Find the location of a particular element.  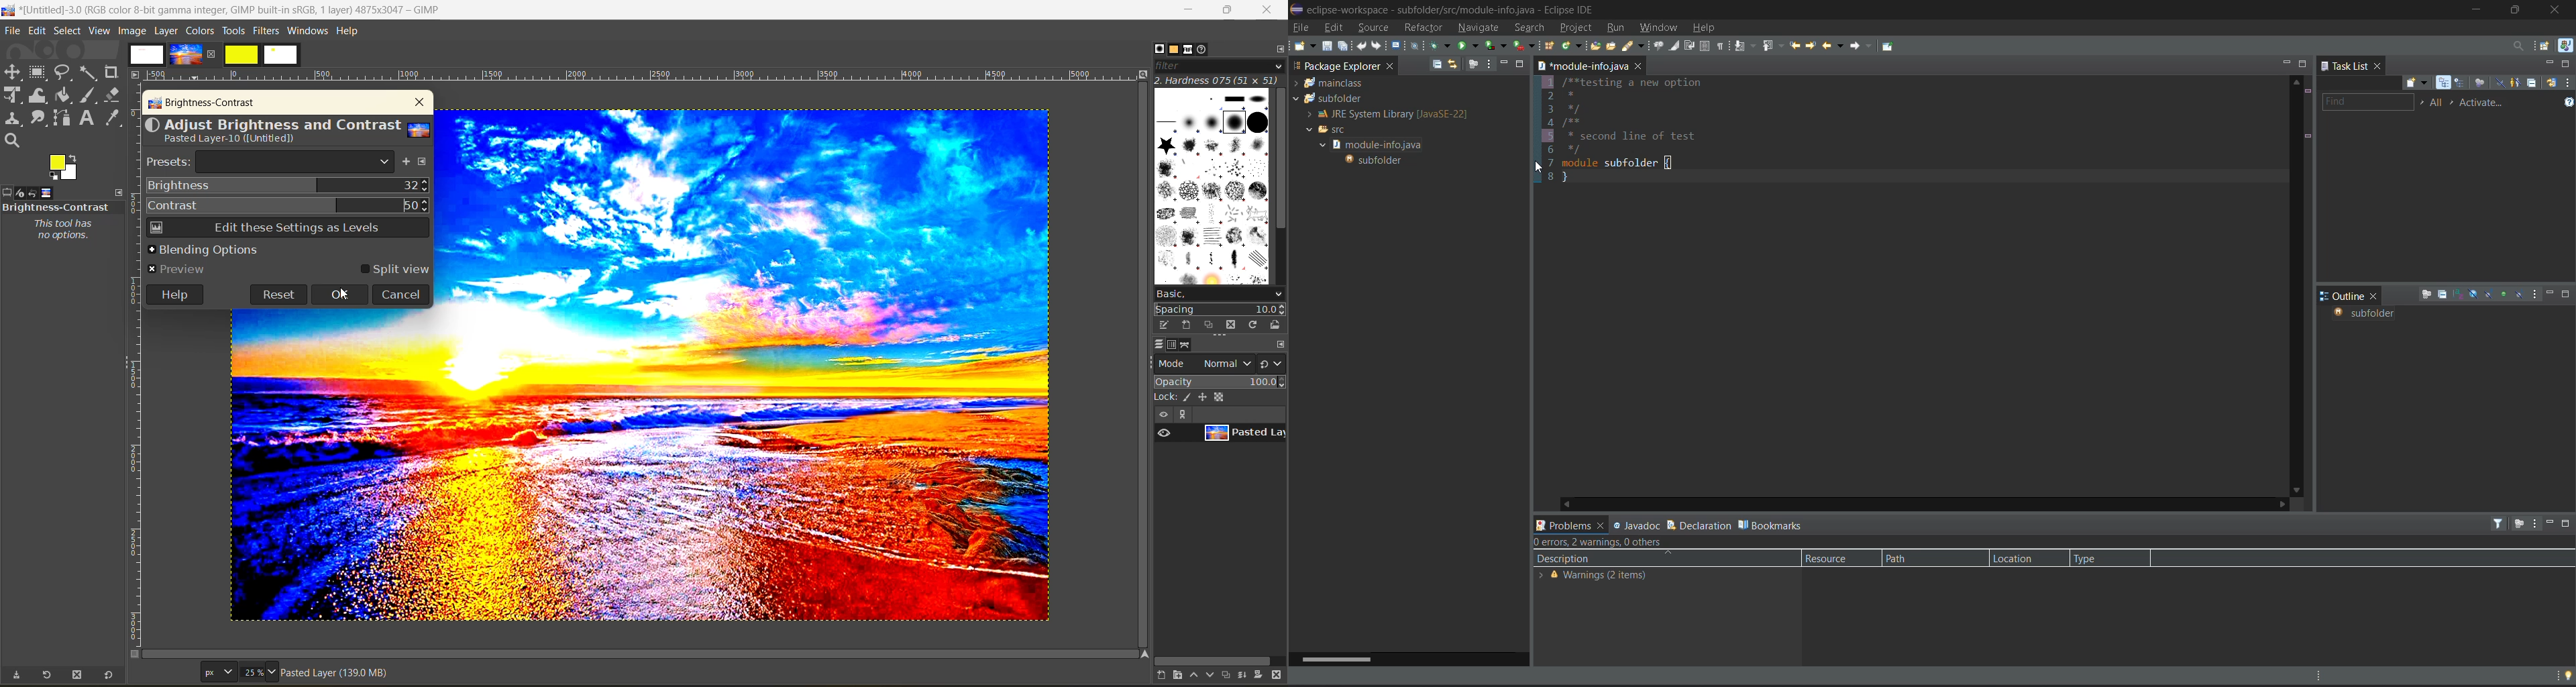

view menu is located at coordinates (2536, 295).